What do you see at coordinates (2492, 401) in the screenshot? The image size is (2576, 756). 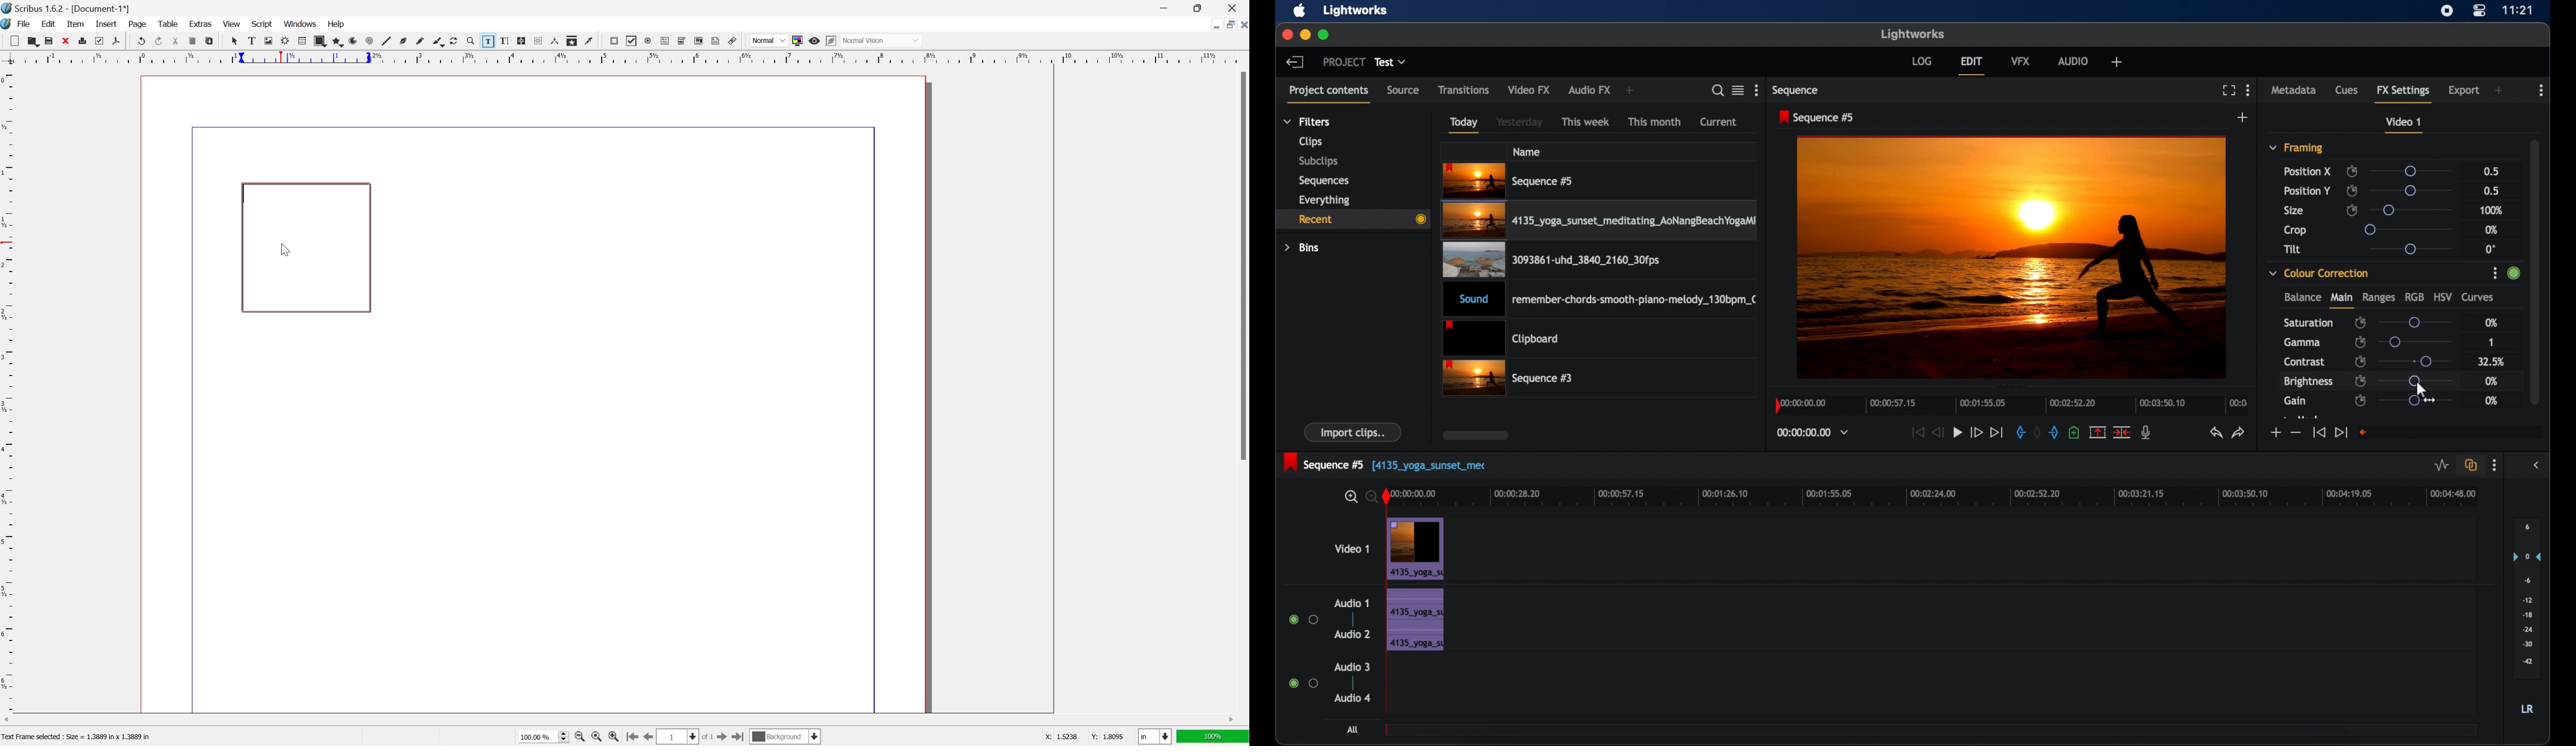 I see `0%` at bounding box center [2492, 401].